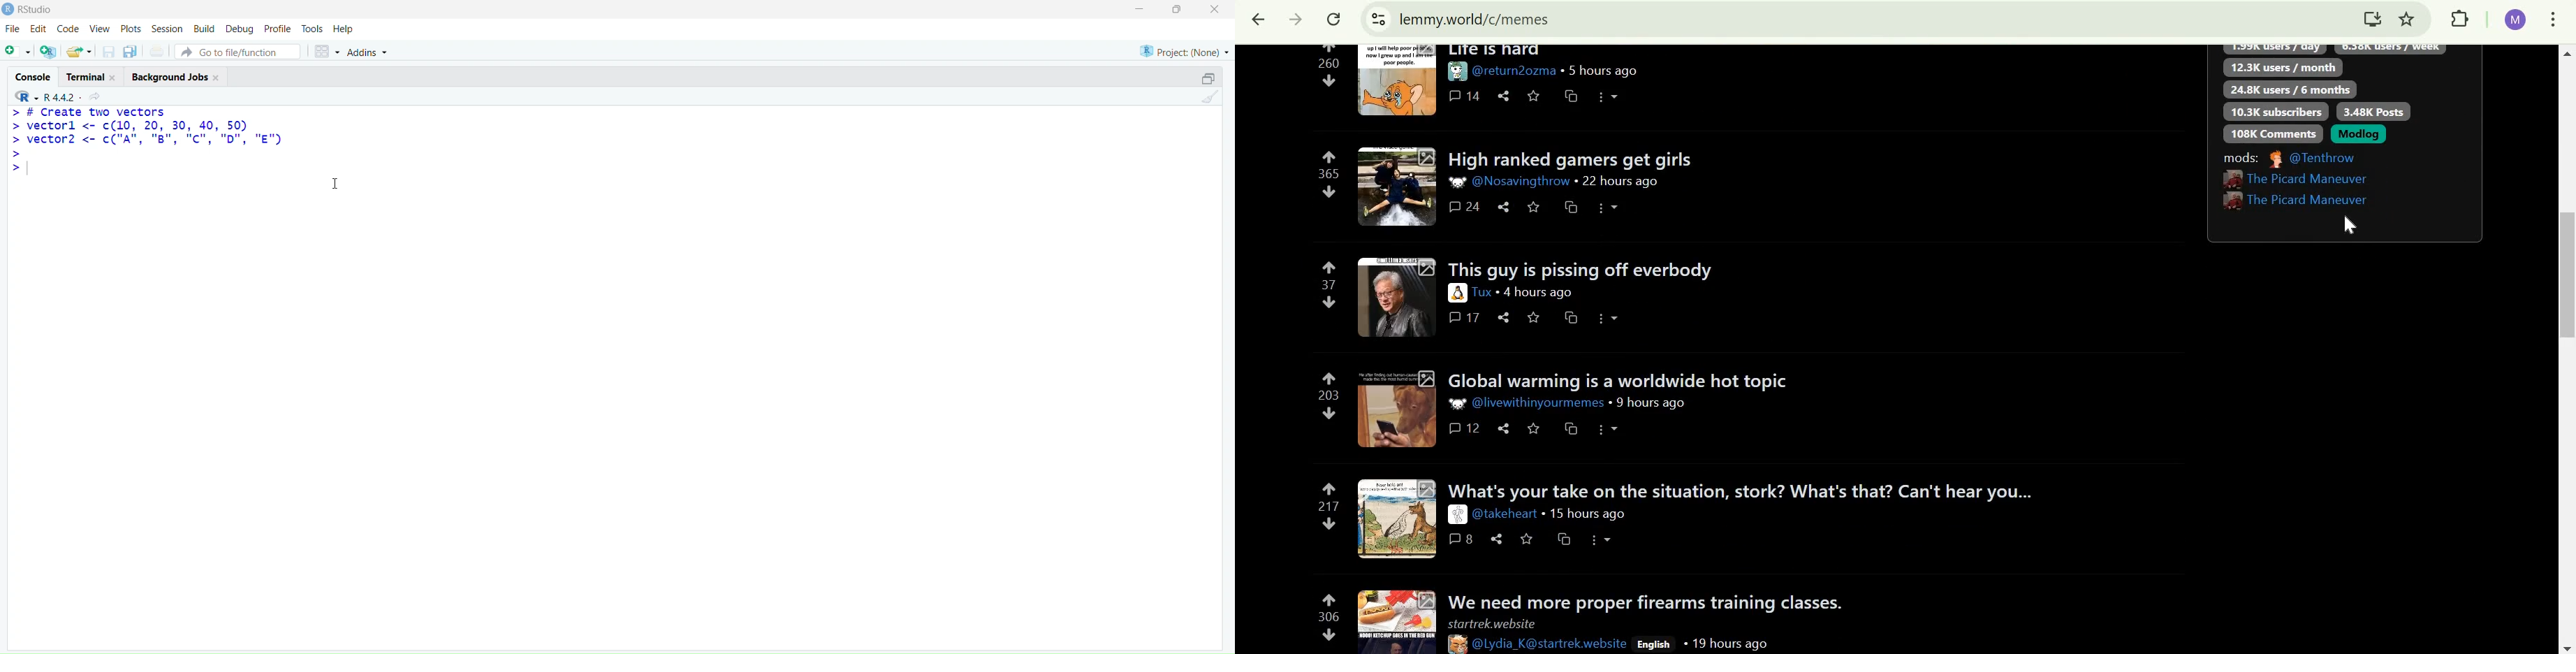 Image resolution: width=2576 pixels, height=672 pixels. I want to click on Global warming is a worldwide hot topic, so click(1625, 379).